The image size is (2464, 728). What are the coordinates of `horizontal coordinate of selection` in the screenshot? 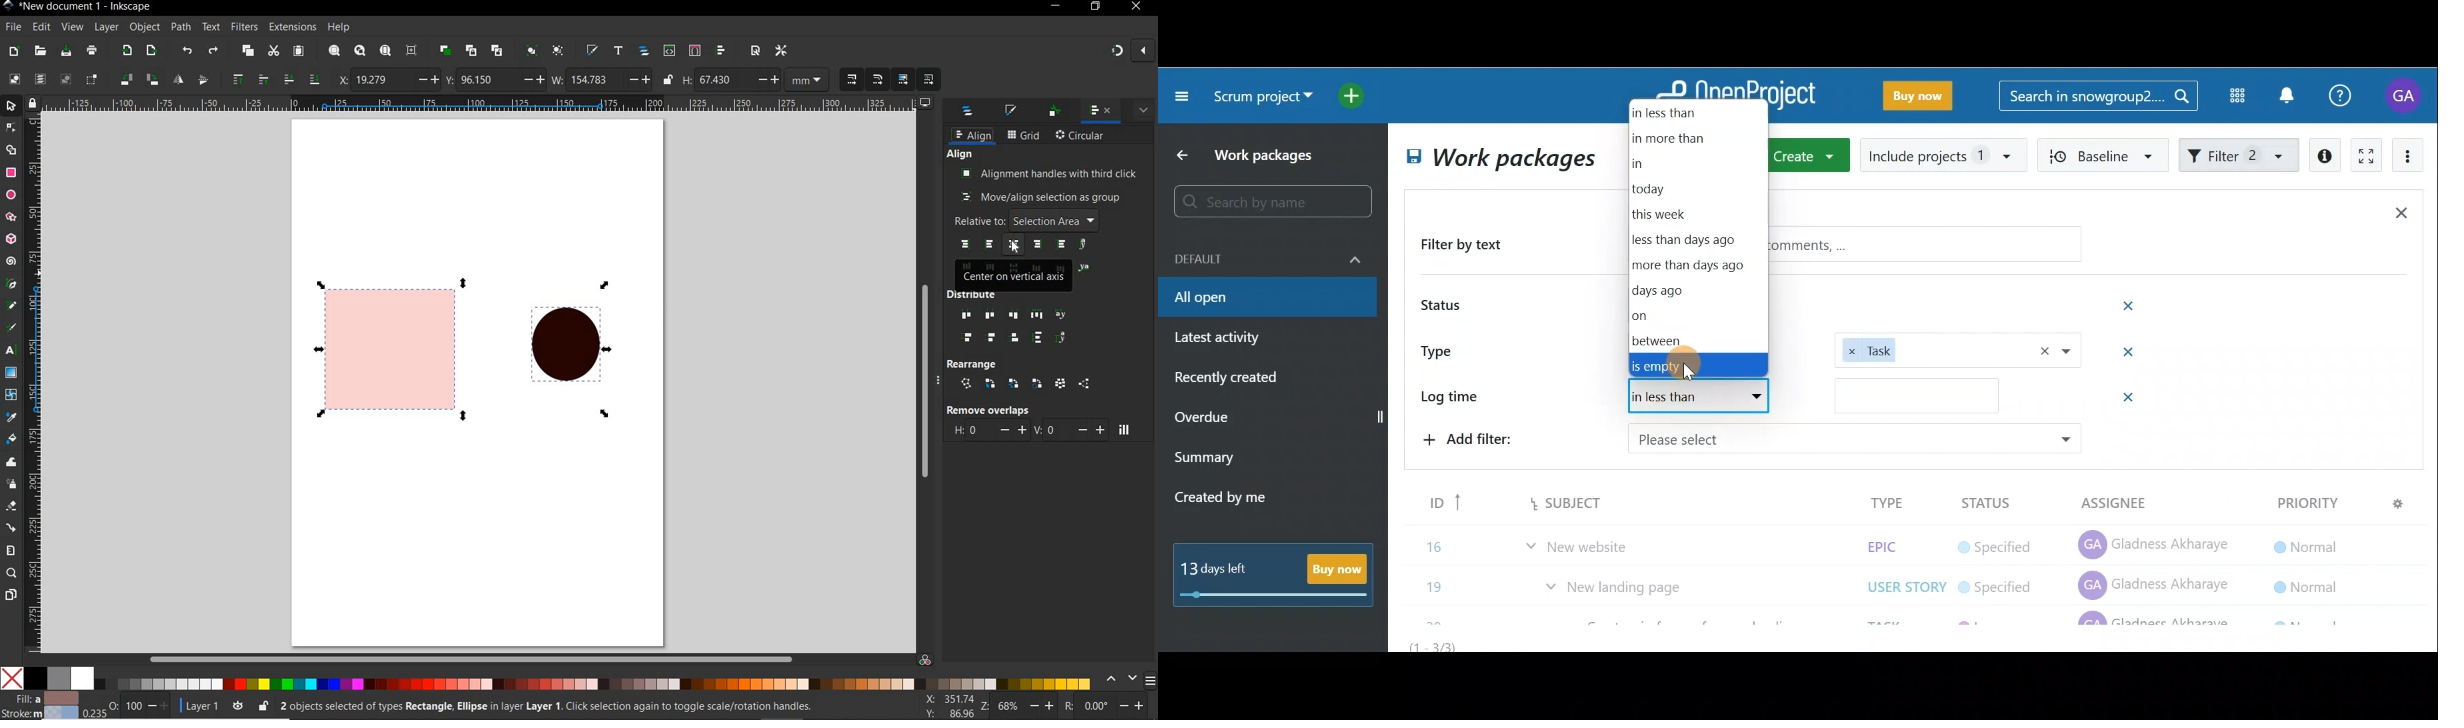 It's located at (388, 80).